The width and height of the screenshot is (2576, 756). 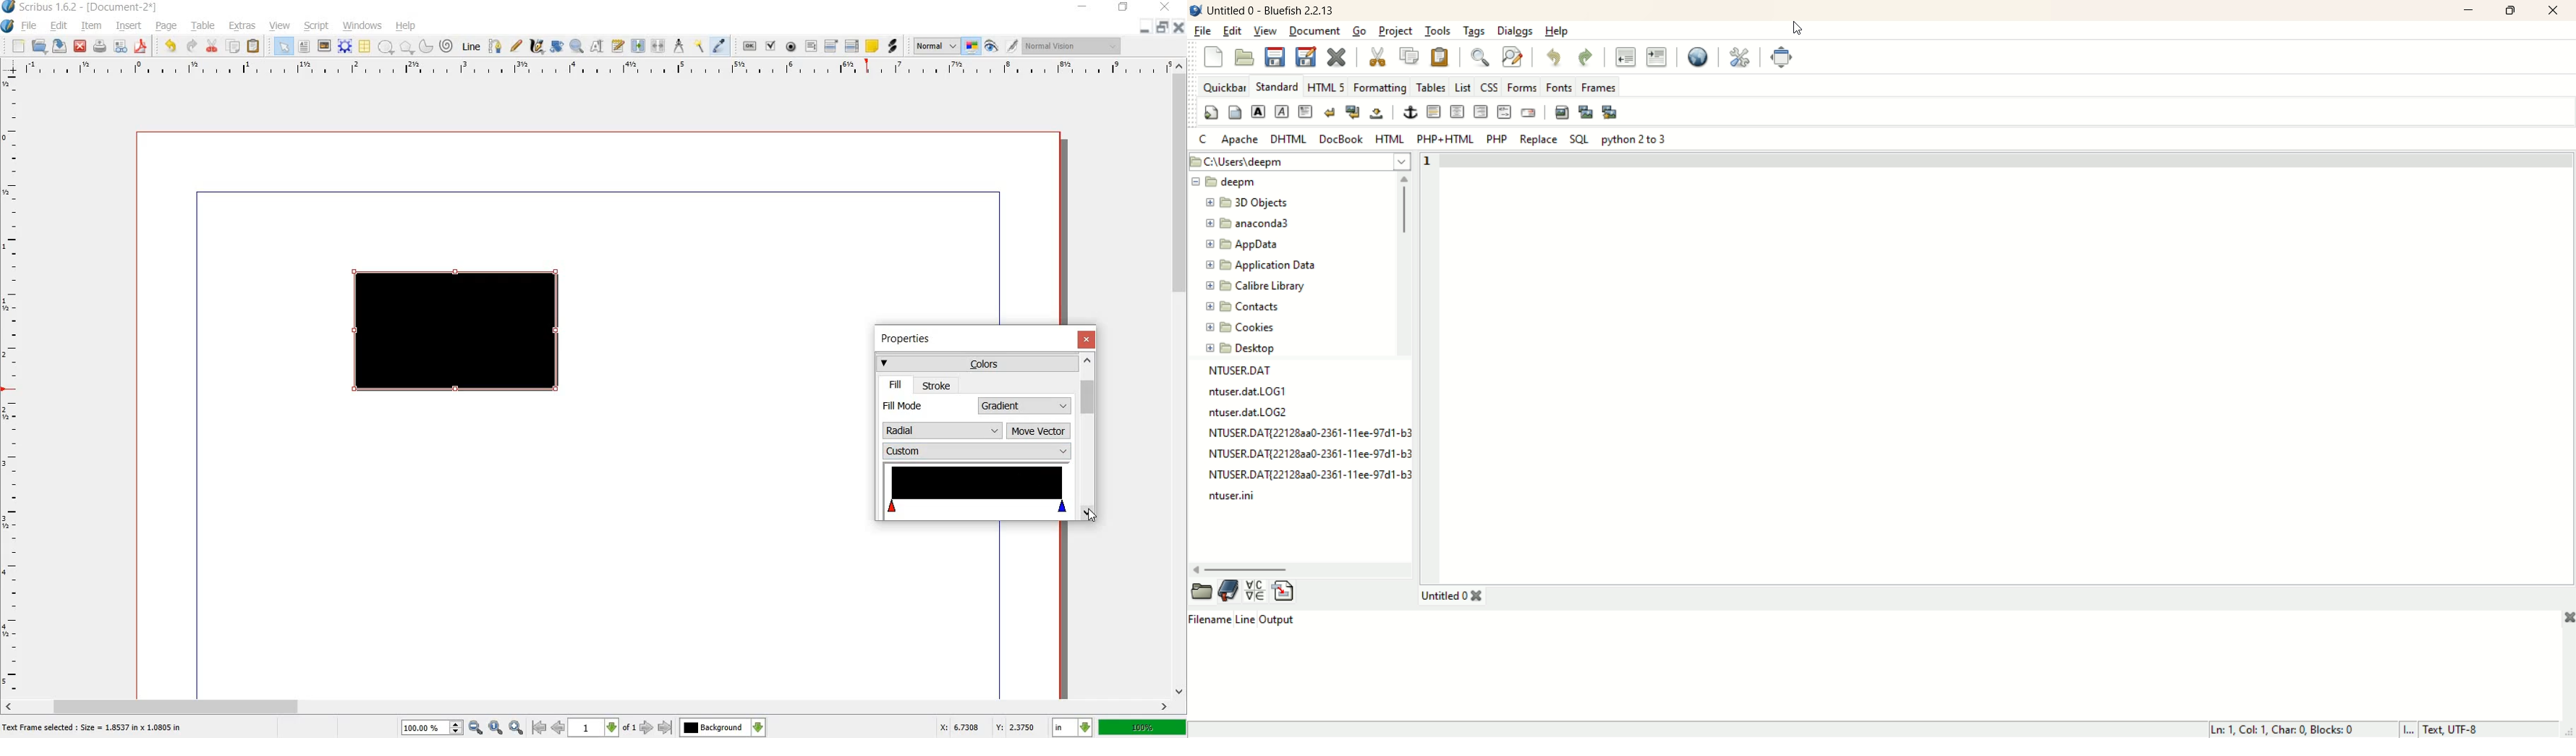 I want to click on text frame selected : size = 1.8537 in x 1.0805 in, so click(x=95, y=729).